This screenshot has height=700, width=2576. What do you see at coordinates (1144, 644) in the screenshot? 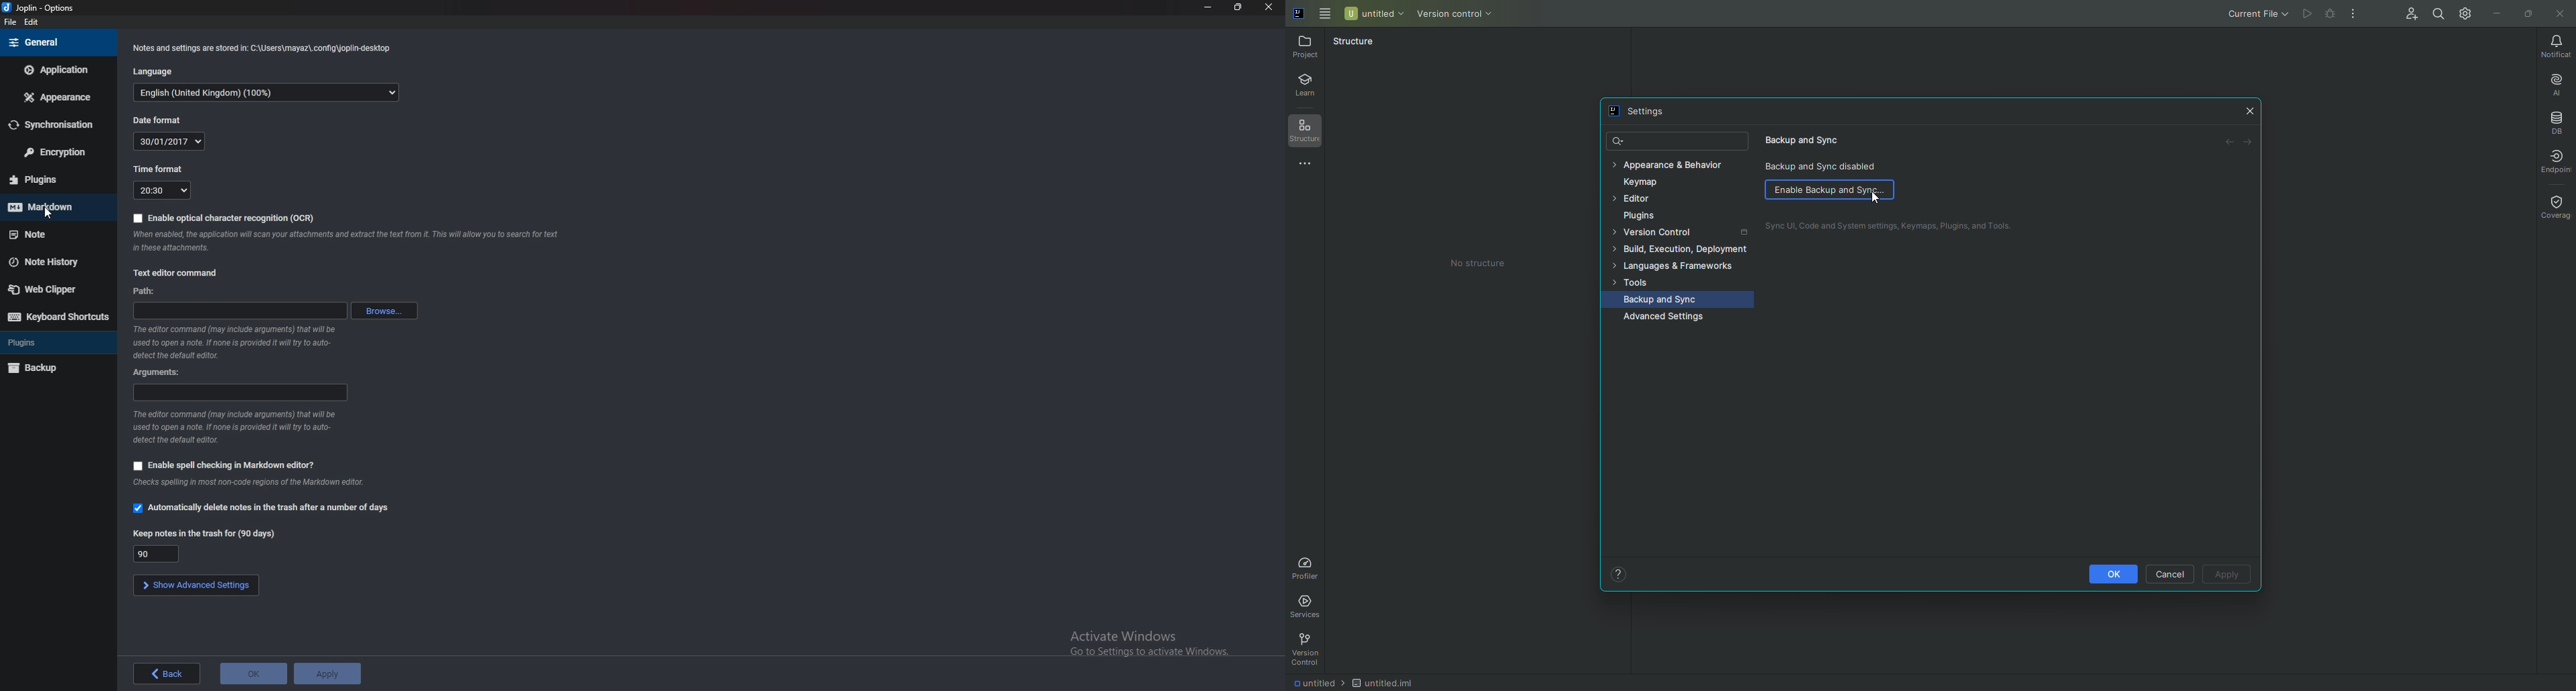
I see `Activate Windows
Go to Settings to activate Windows.` at bounding box center [1144, 644].